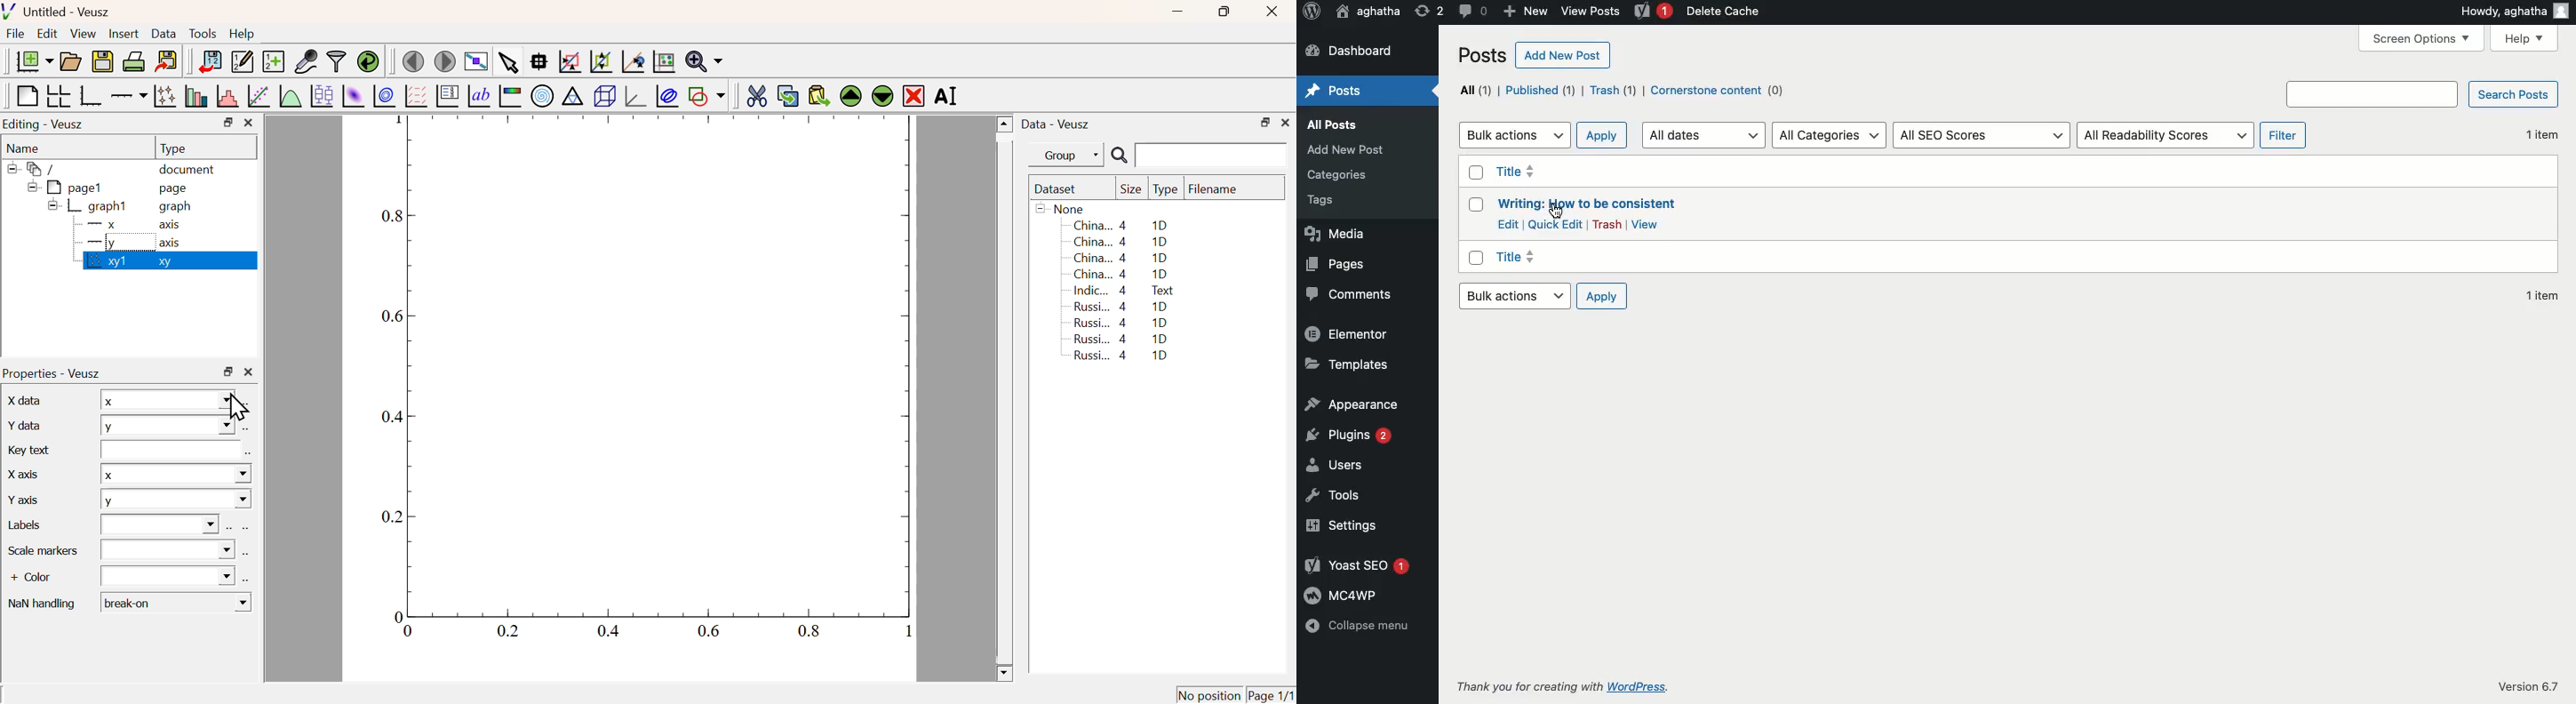 The height and width of the screenshot is (728, 2576). What do you see at coordinates (1652, 13) in the screenshot?
I see `yoast` at bounding box center [1652, 13].